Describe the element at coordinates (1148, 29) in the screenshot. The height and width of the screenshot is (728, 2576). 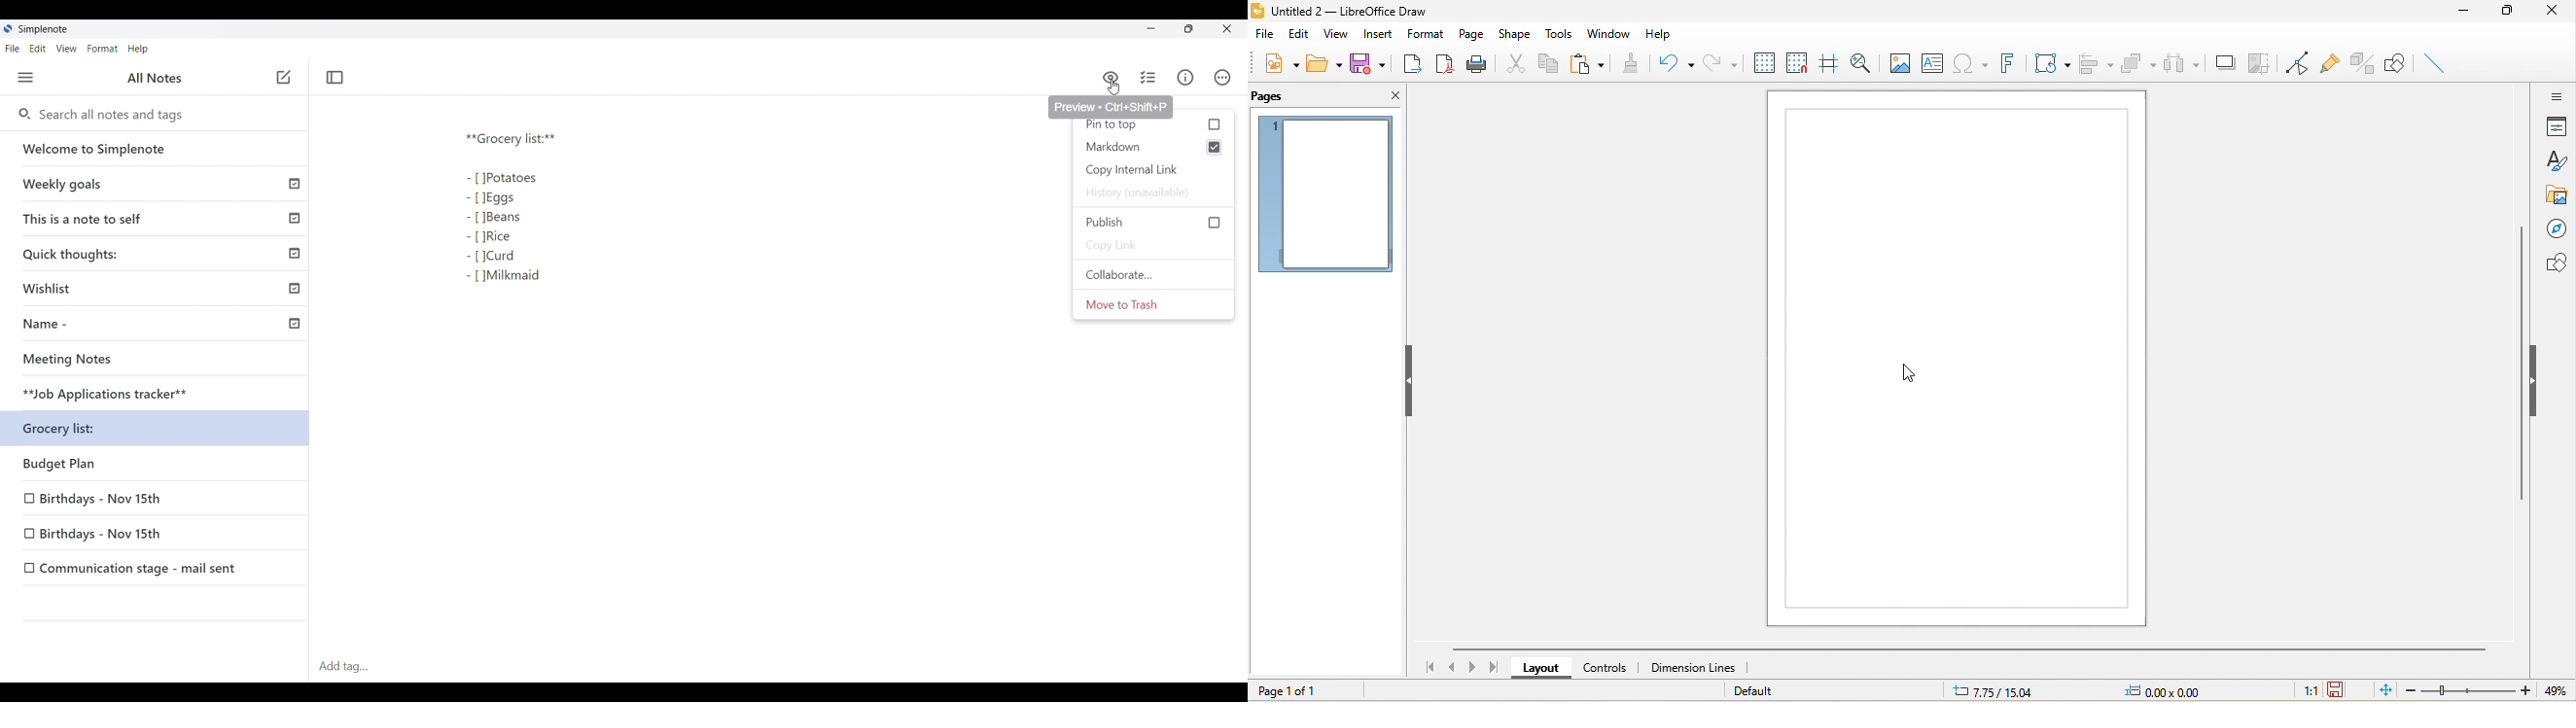
I see `Minimize` at that location.